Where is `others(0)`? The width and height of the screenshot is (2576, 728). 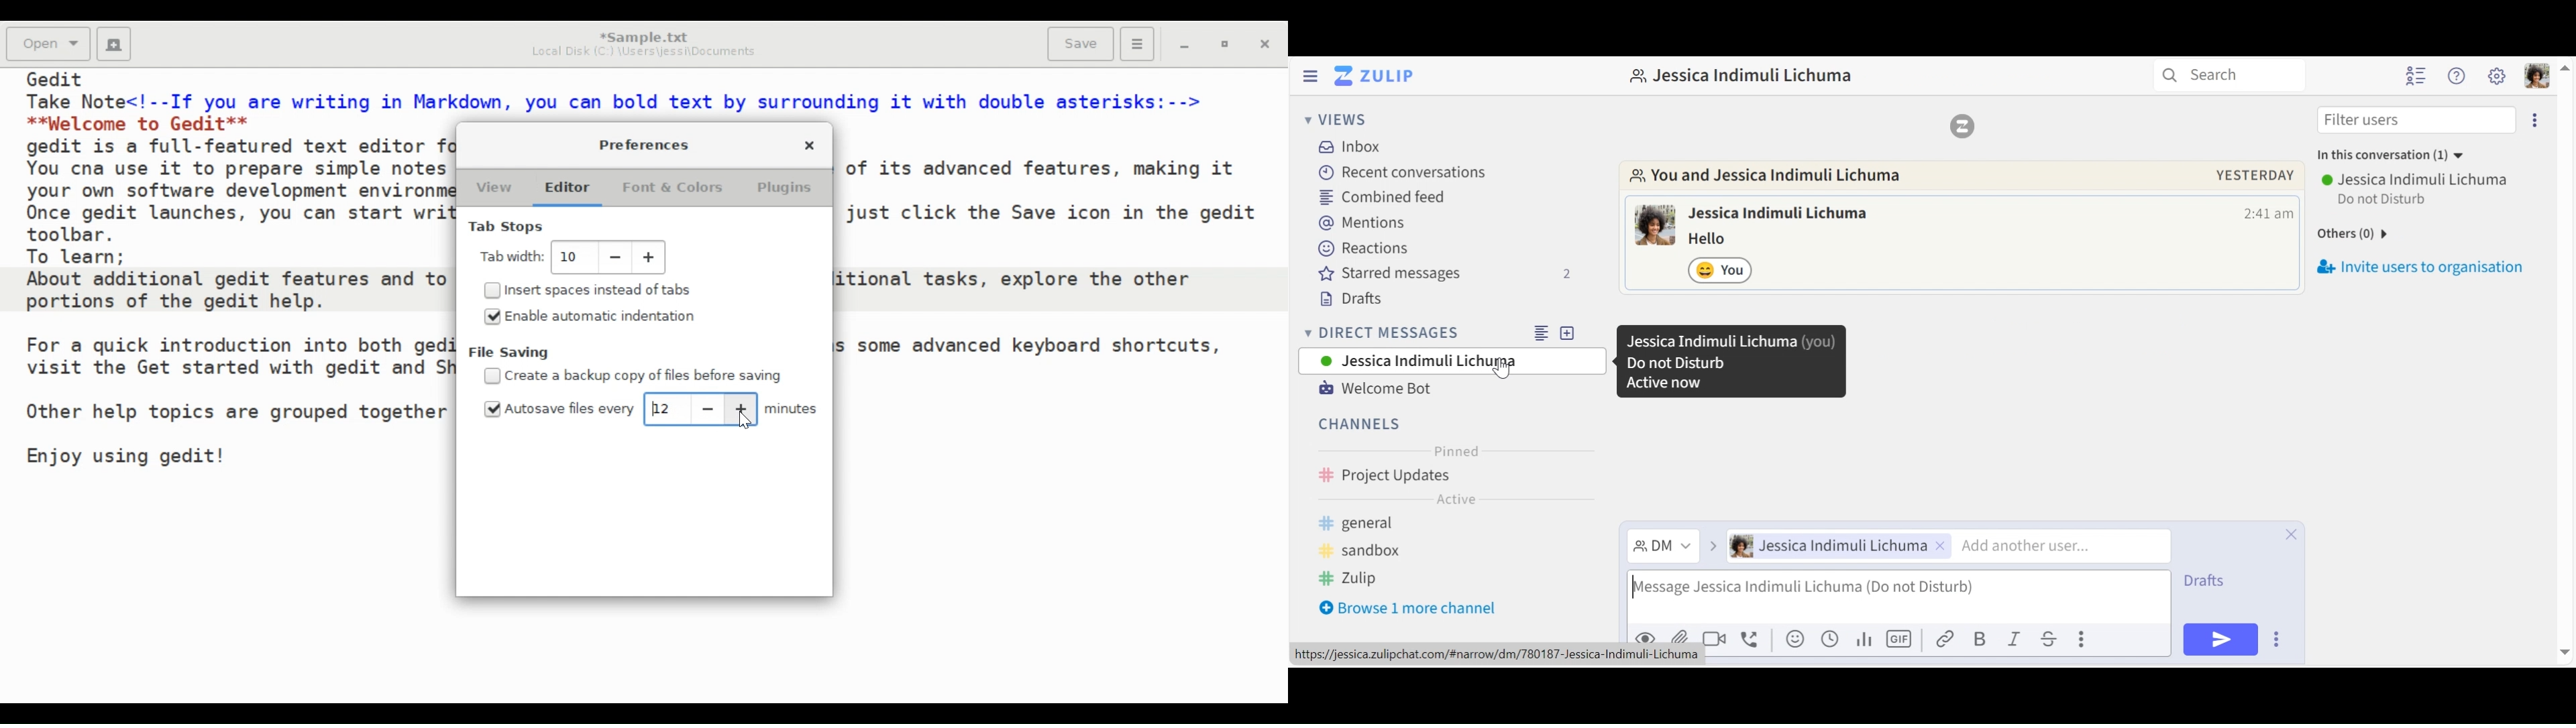
others(0) is located at coordinates (2375, 231).